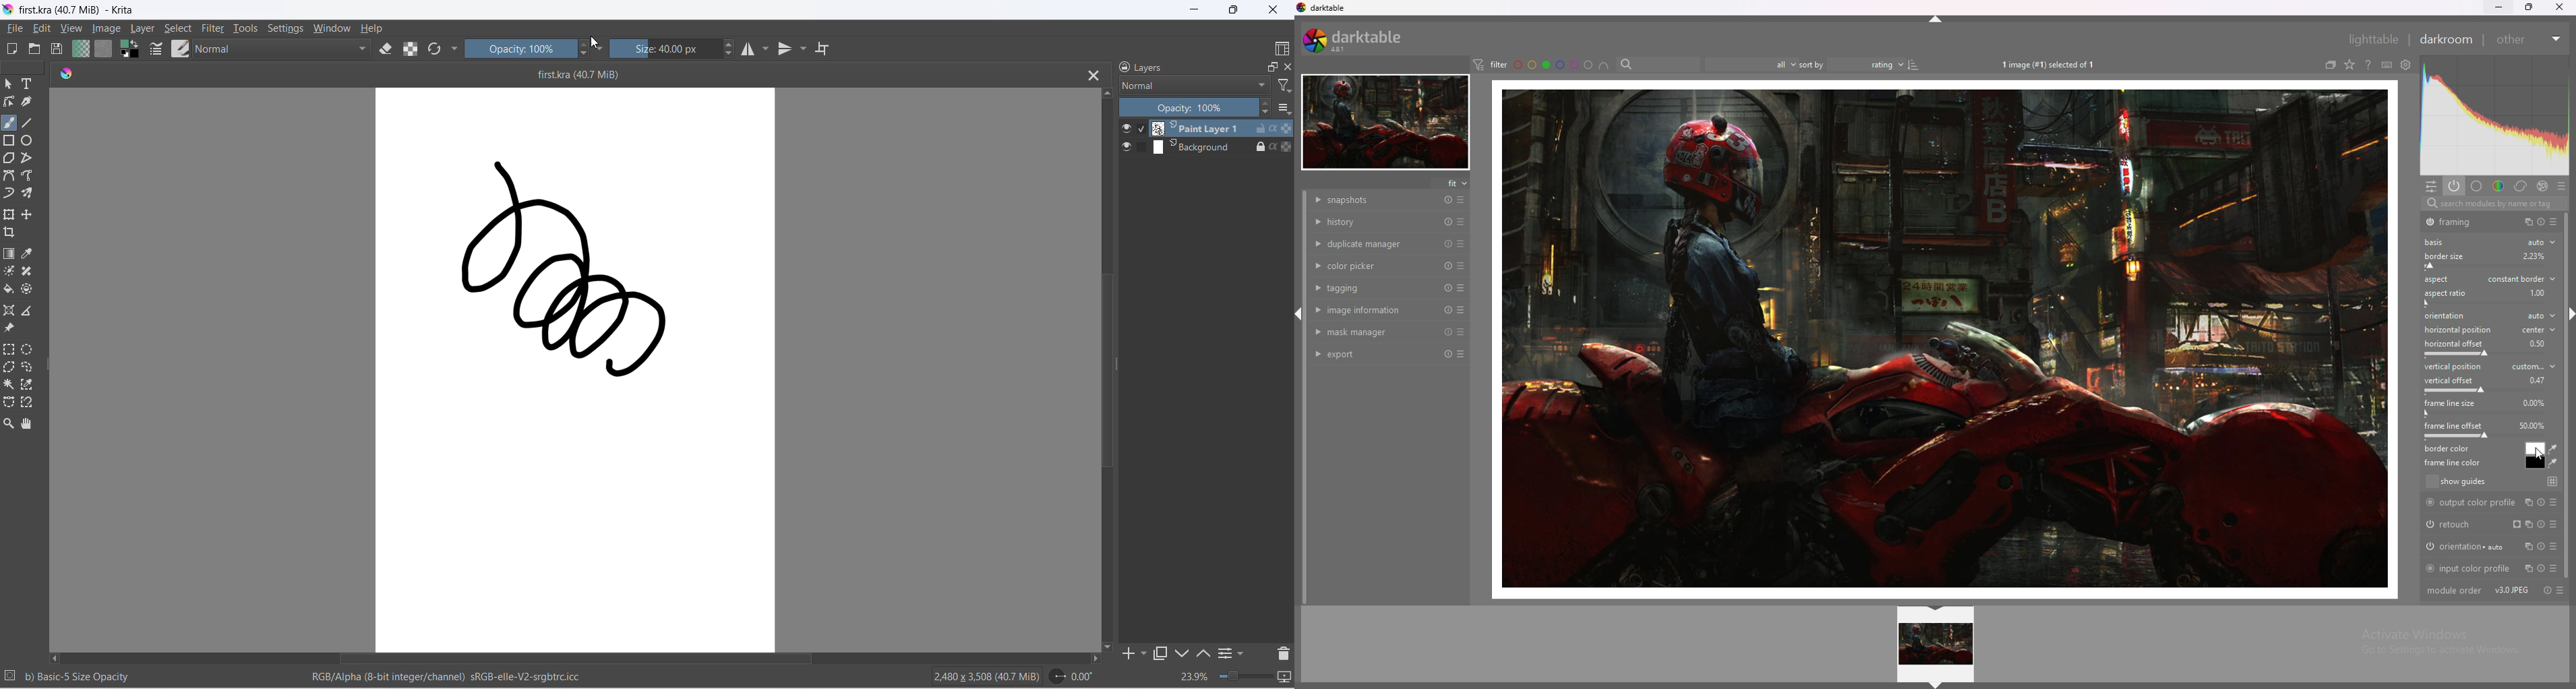  Describe the element at coordinates (2455, 463) in the screenshot. I see `frame line color` at that location.